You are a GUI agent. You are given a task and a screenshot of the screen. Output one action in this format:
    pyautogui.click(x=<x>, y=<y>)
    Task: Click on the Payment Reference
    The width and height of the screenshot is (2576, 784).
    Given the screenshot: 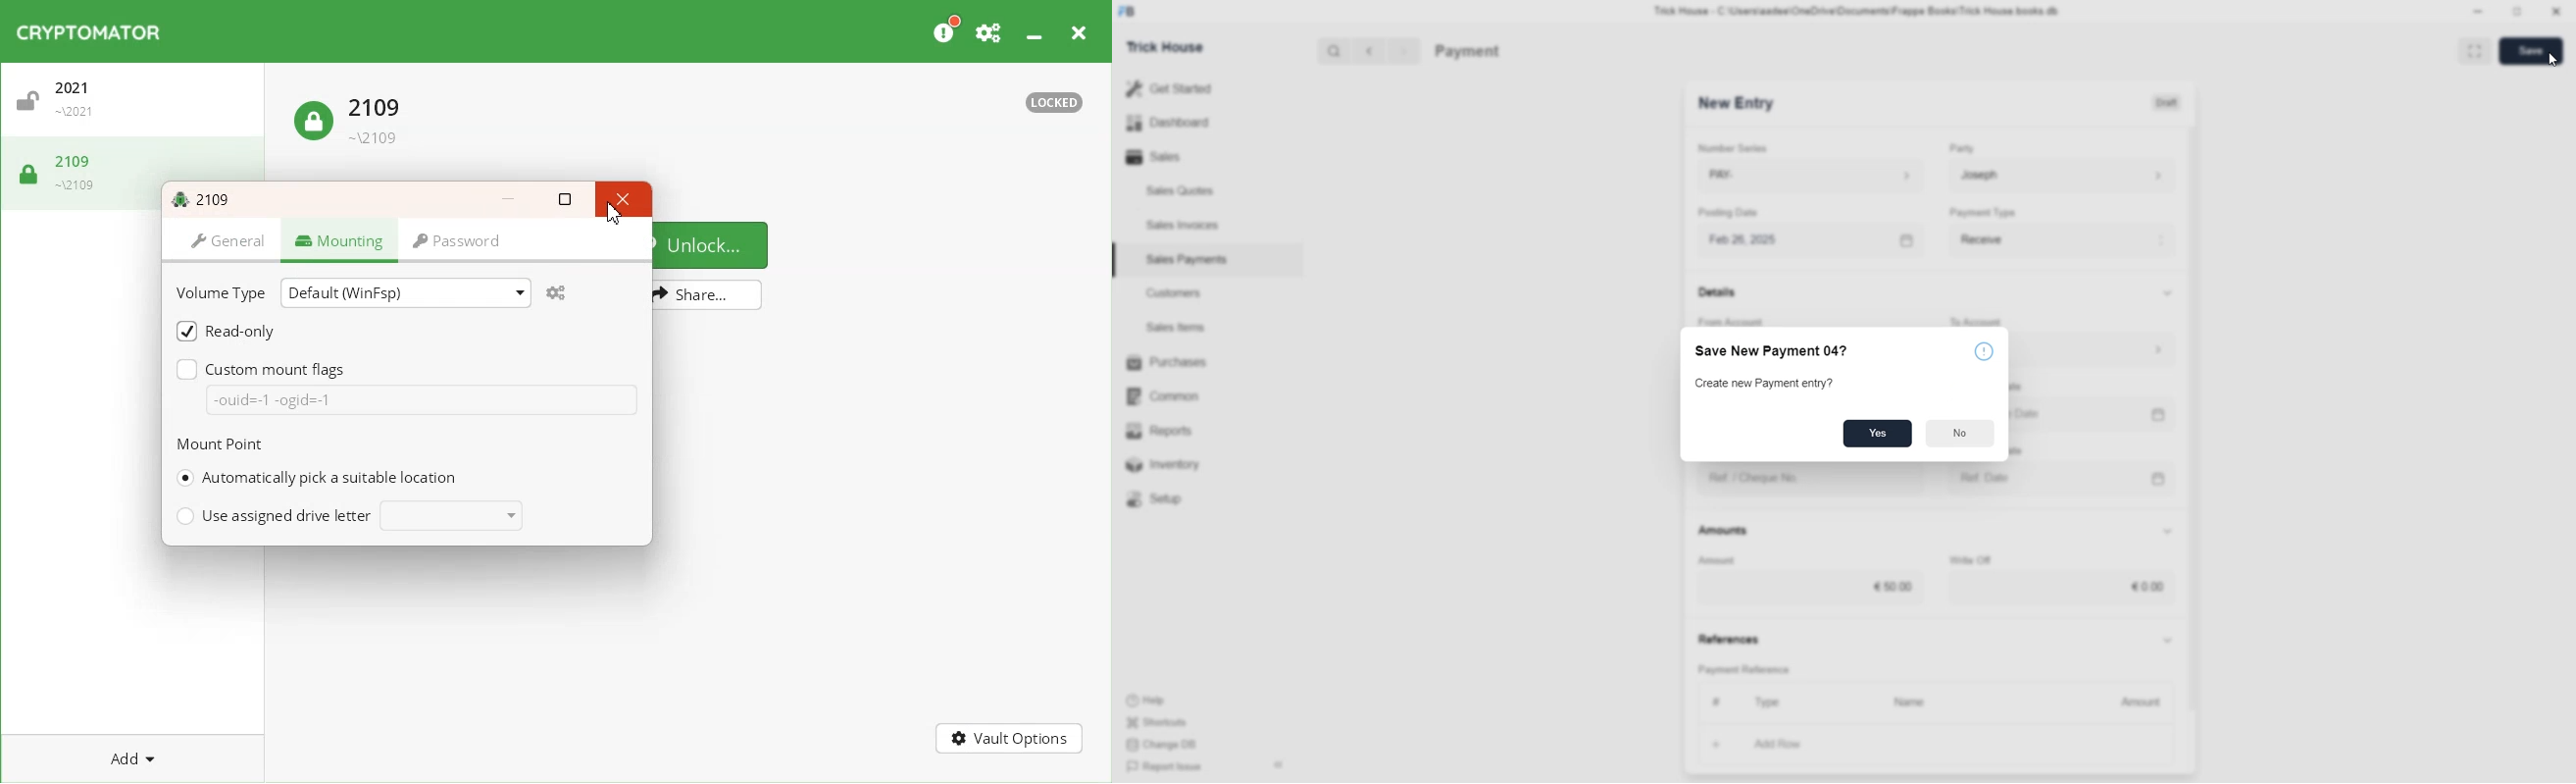 What is the action you would take?
    pyautogui.click(x=1747, y=668)
    